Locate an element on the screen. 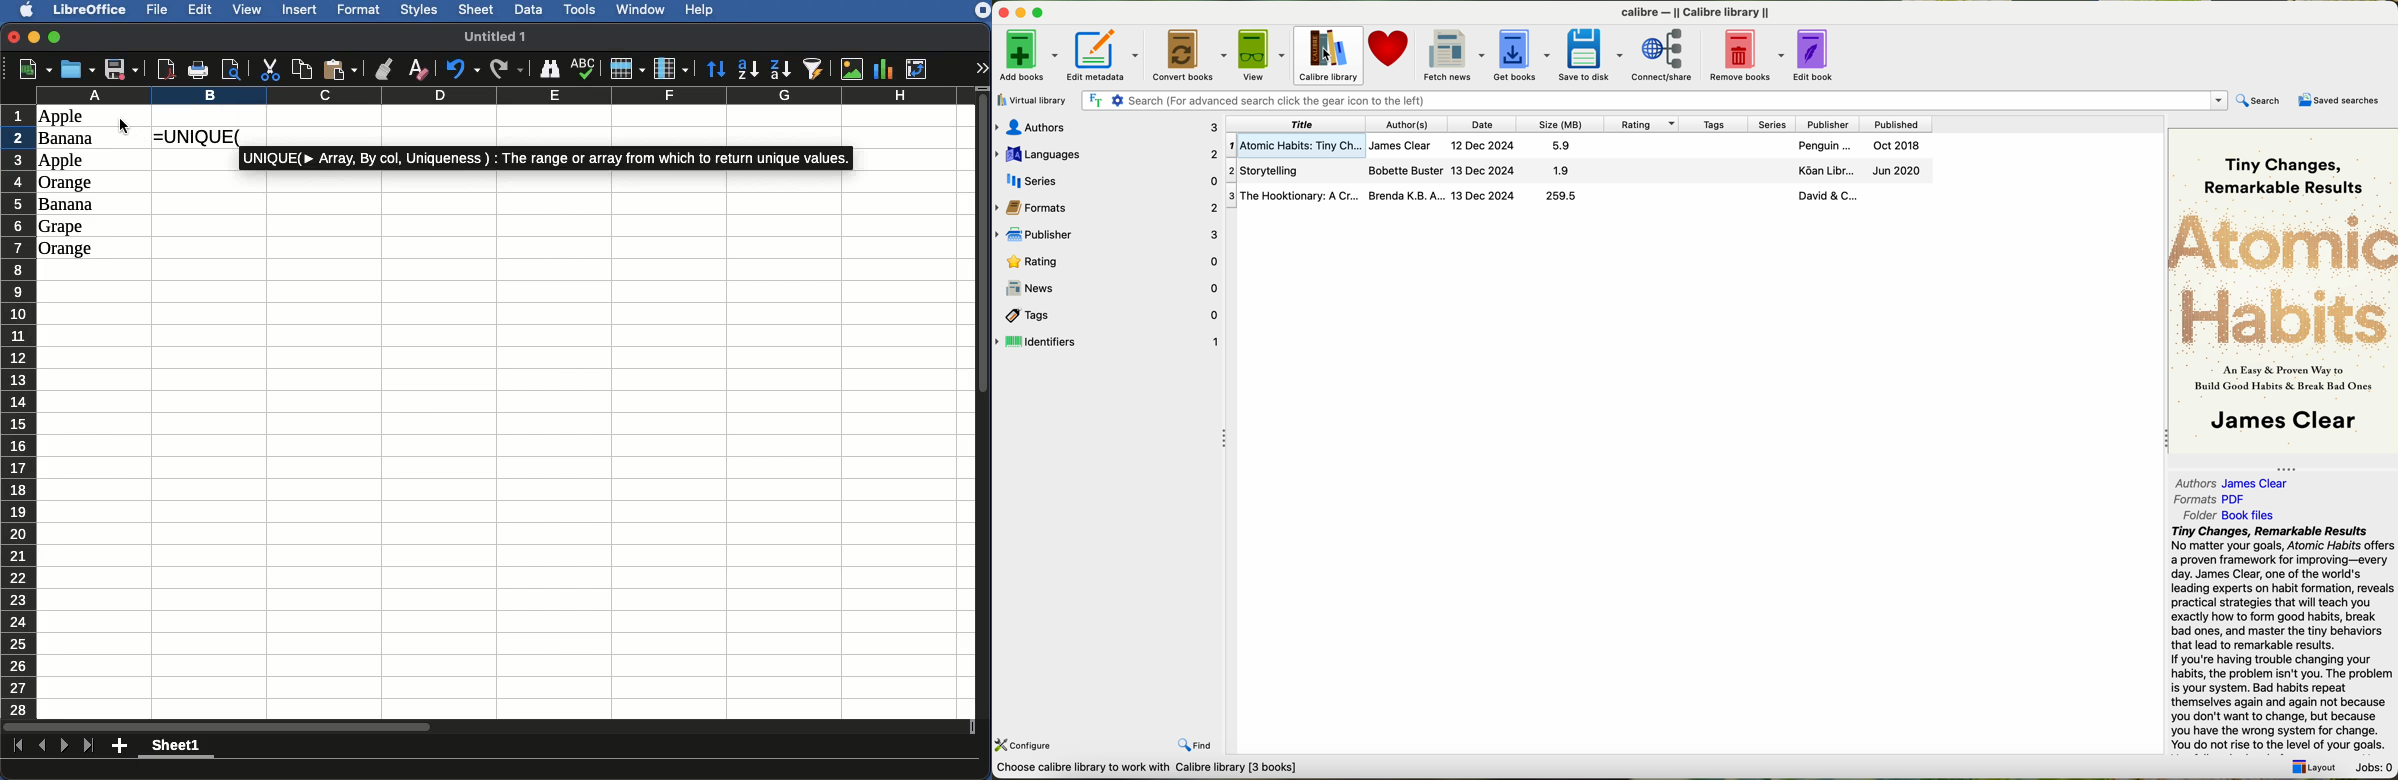 The width and height of the screenshot is (2408, 784). Jobs: 0 is located at coordinates (2372, 765).